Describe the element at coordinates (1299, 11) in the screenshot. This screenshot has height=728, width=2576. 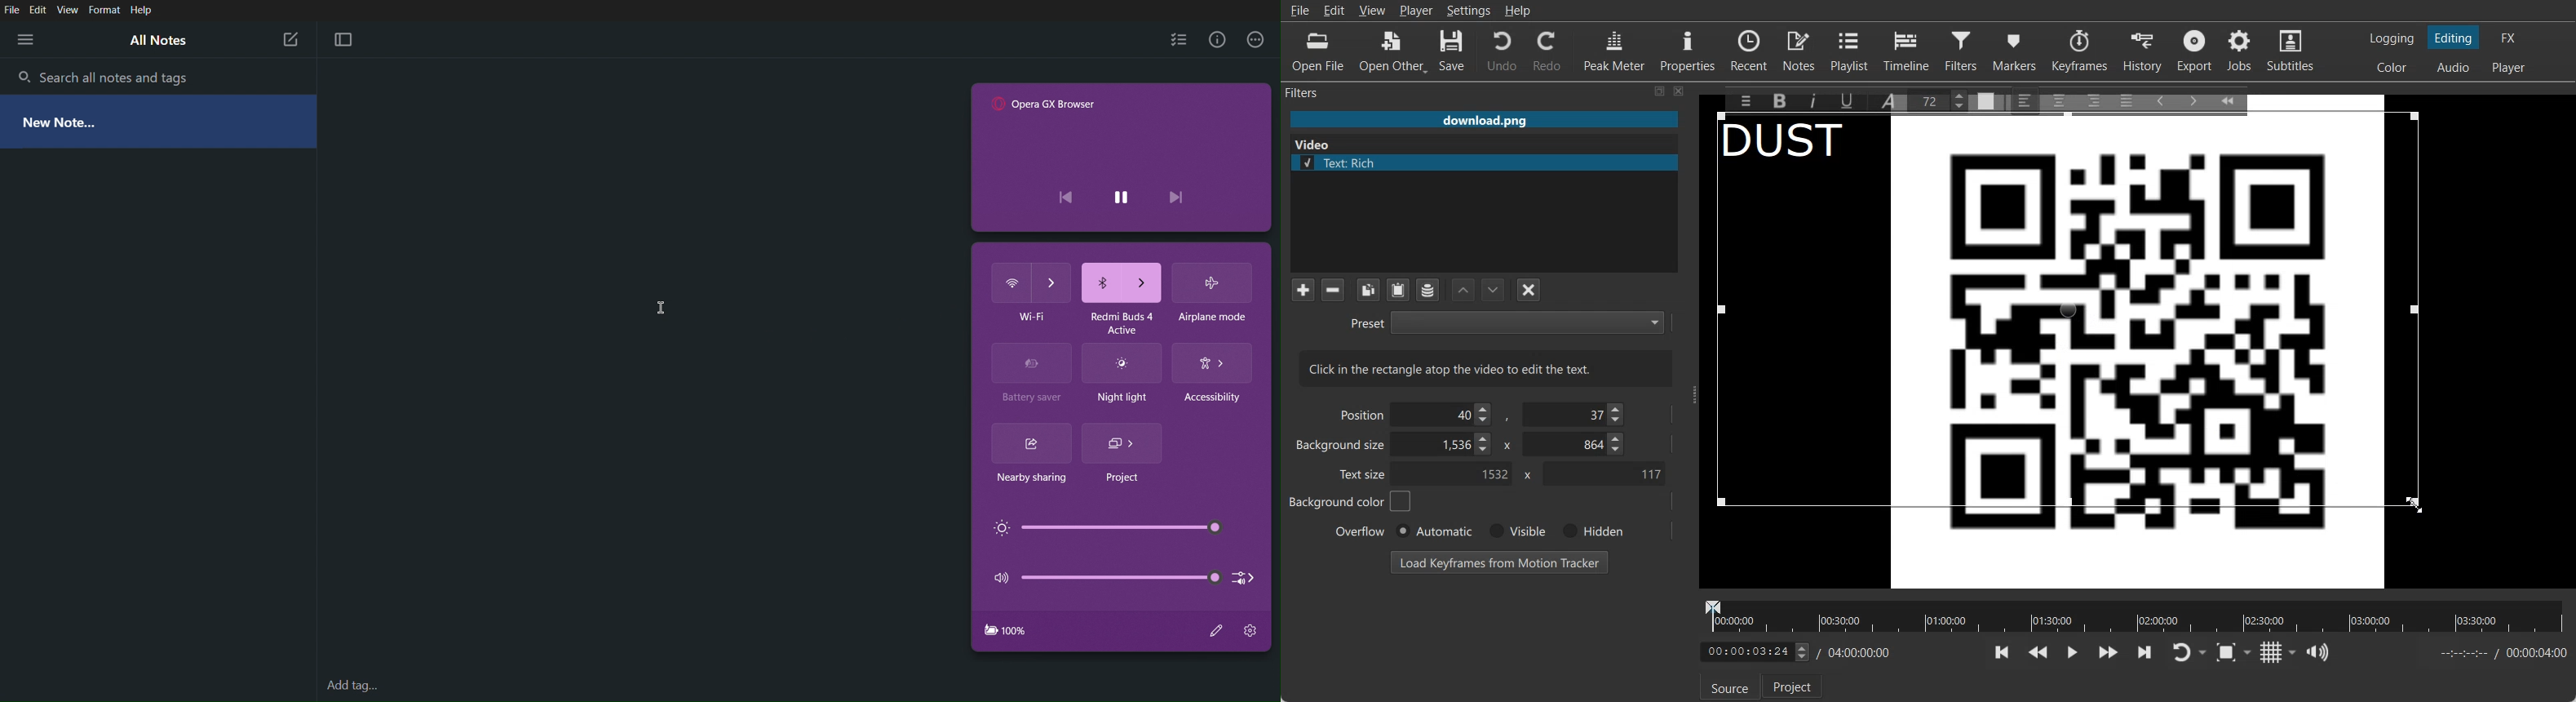
I see `File` at that location.